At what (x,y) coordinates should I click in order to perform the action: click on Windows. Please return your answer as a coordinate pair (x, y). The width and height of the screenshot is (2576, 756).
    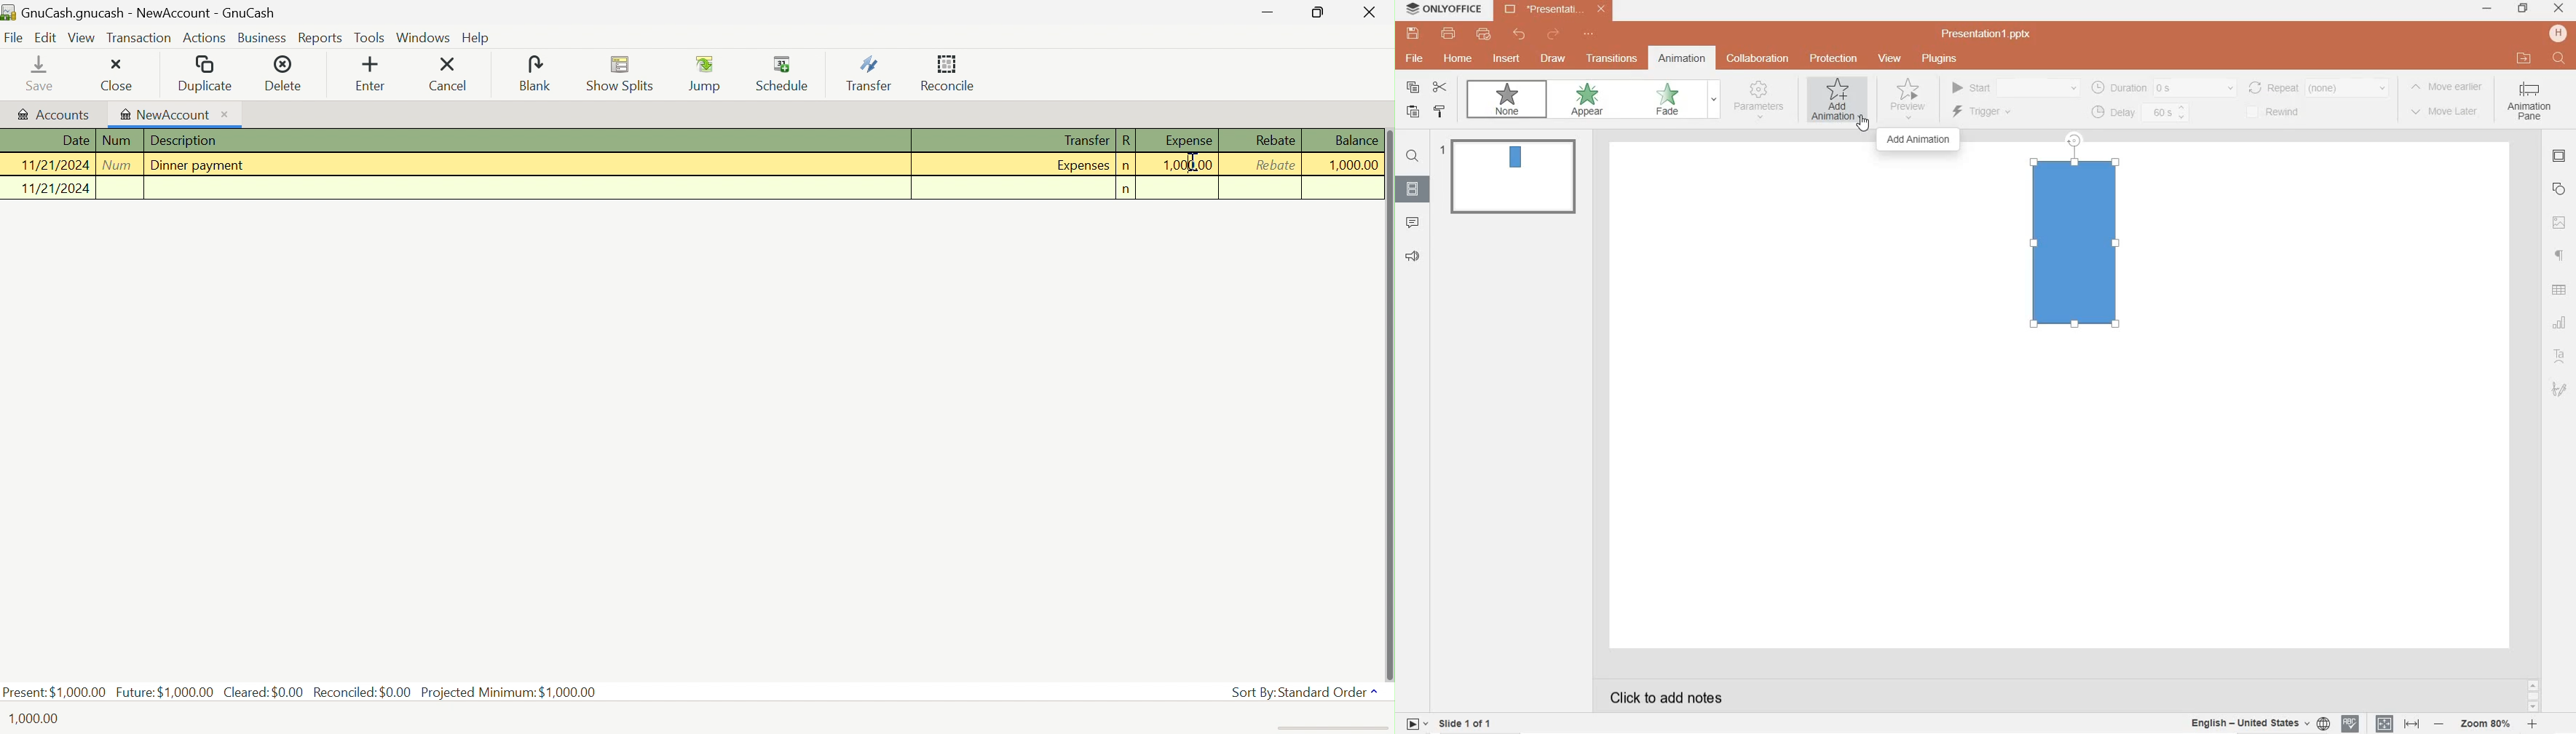
    Looking at the image, I should click on (423, 36).